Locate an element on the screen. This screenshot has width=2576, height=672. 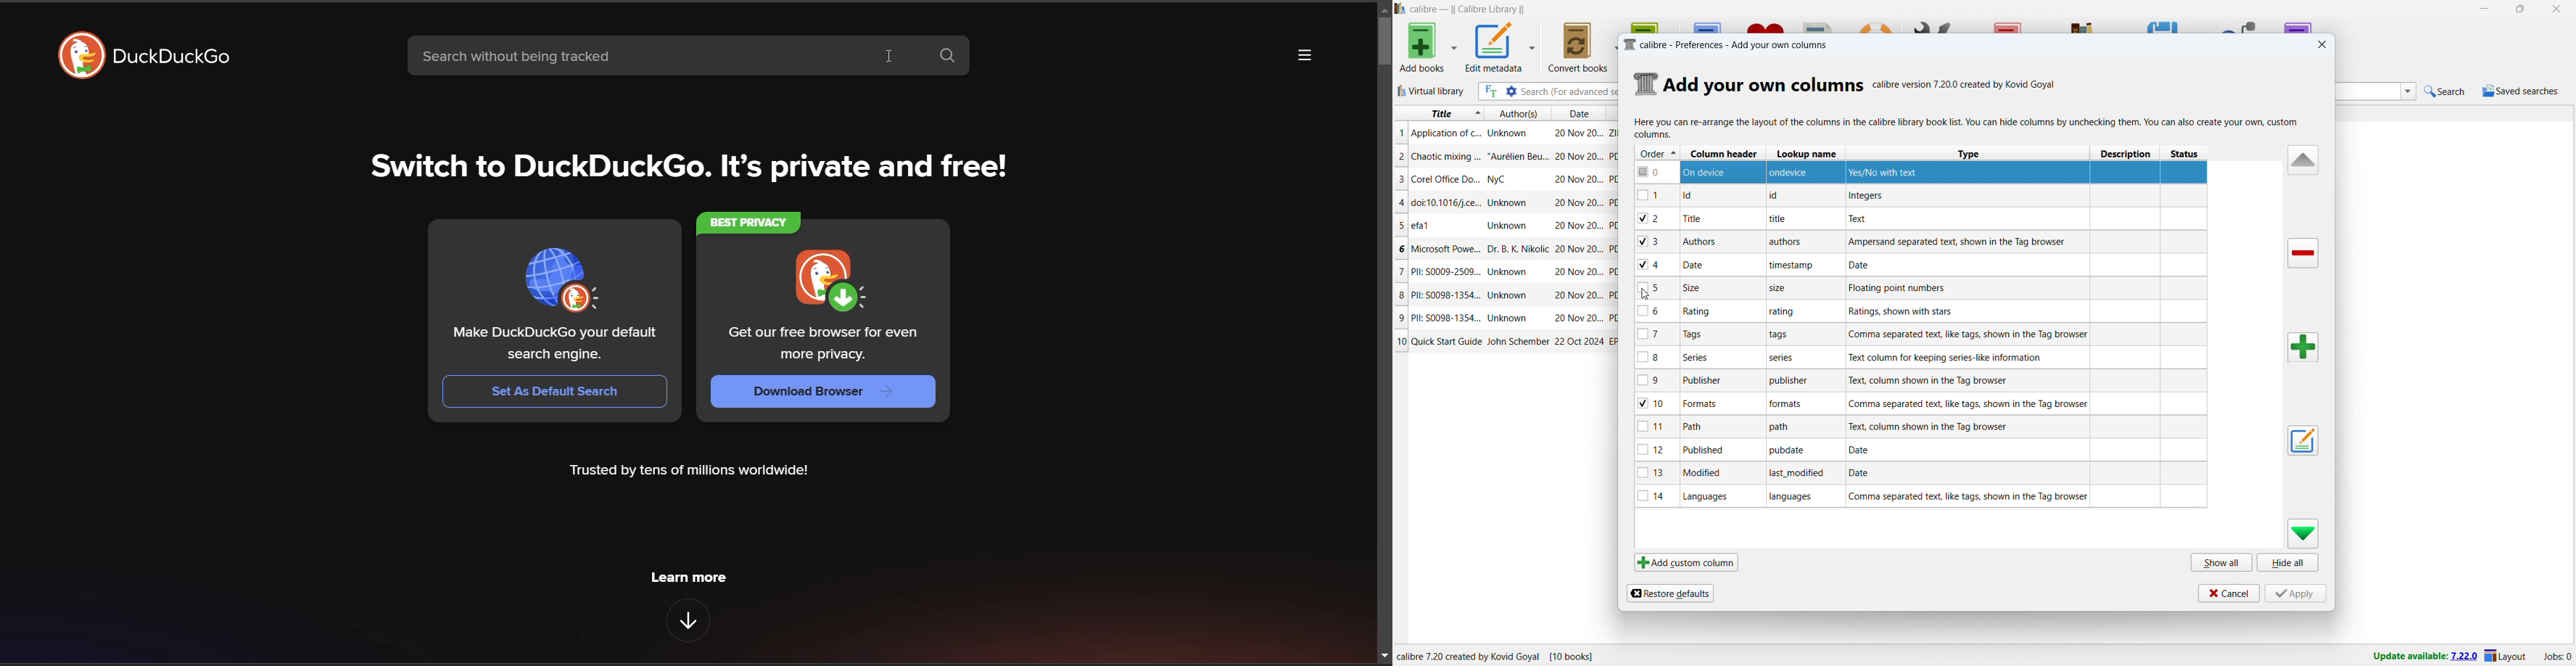
authors is located at coordinates (1518, 113).